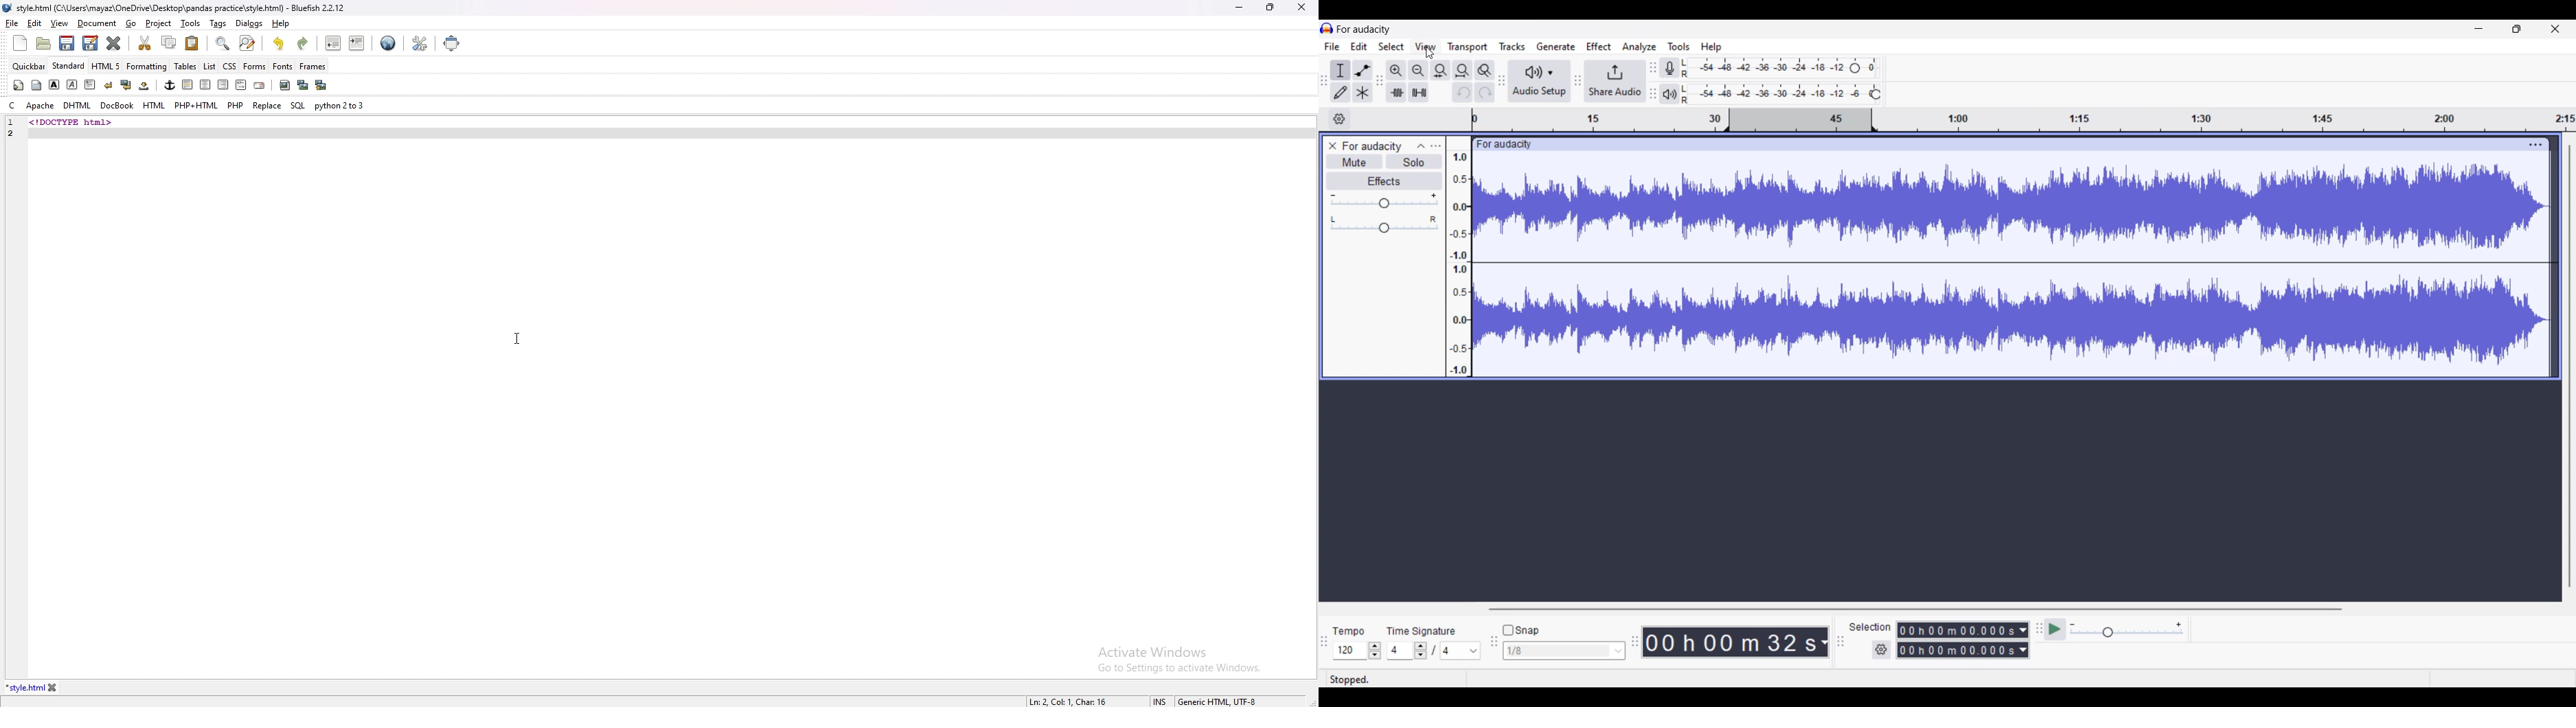  I want to click on bold, so click(54, 84).